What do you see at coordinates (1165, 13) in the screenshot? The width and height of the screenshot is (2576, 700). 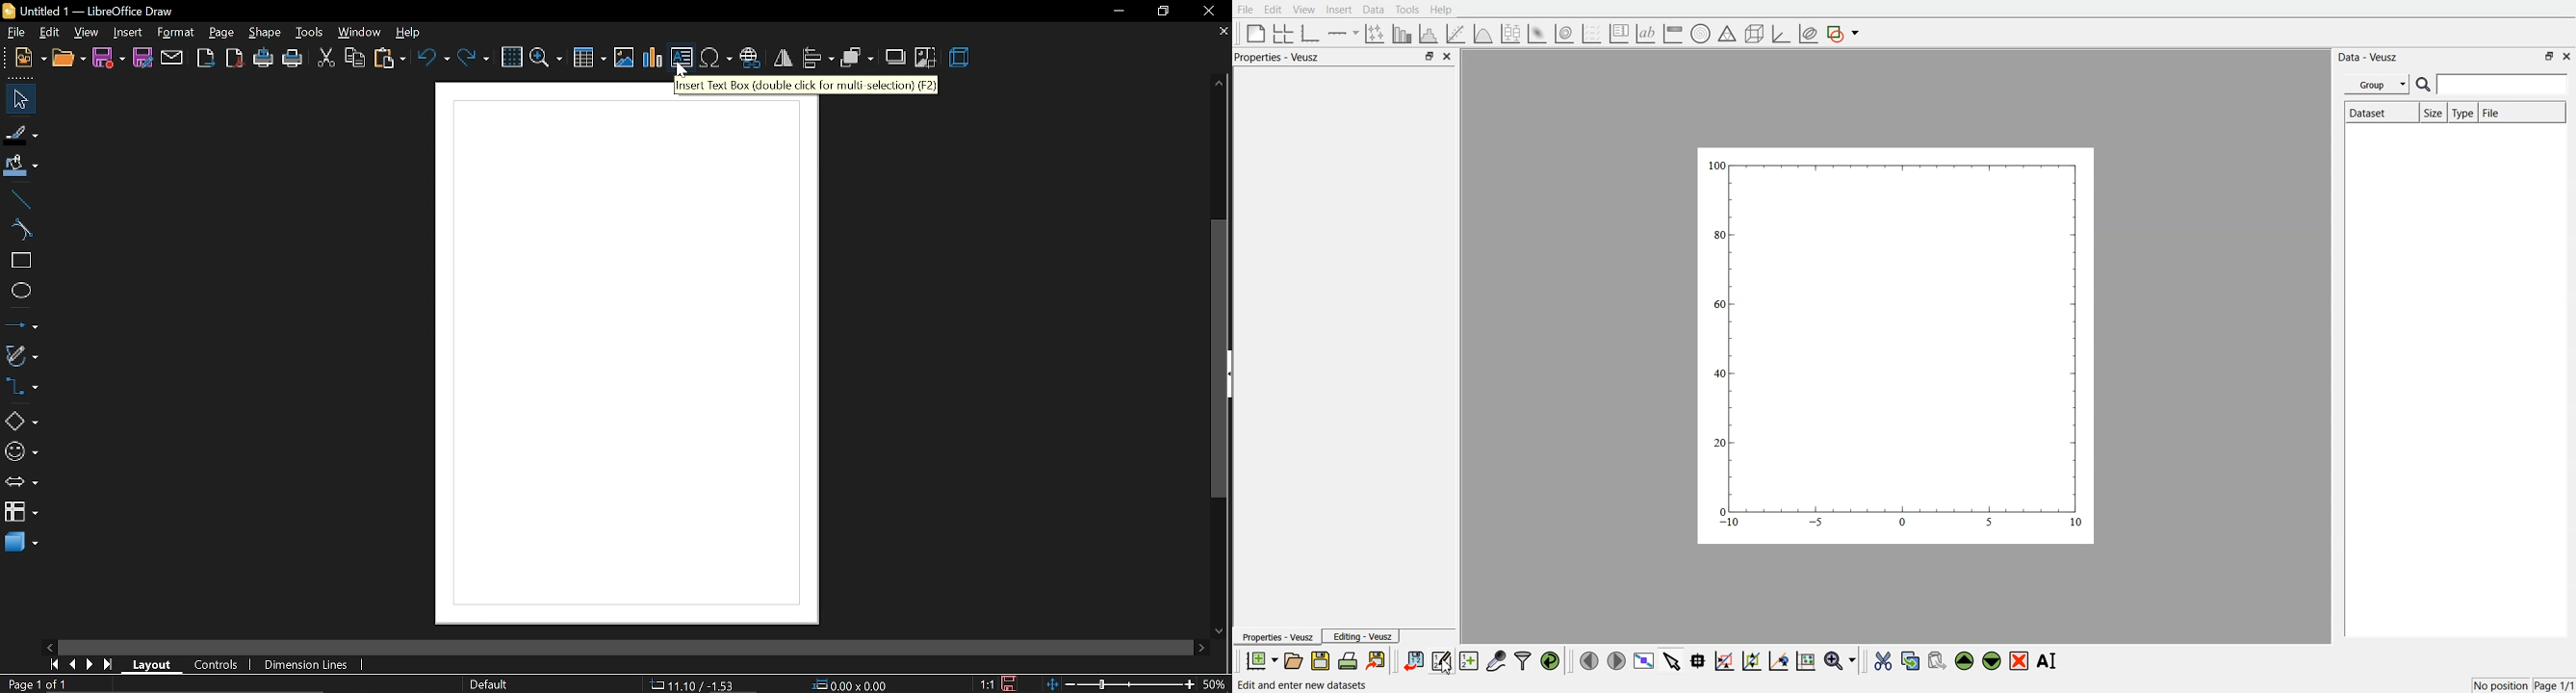 I see `restore down` at bounding box center [1165, 13].